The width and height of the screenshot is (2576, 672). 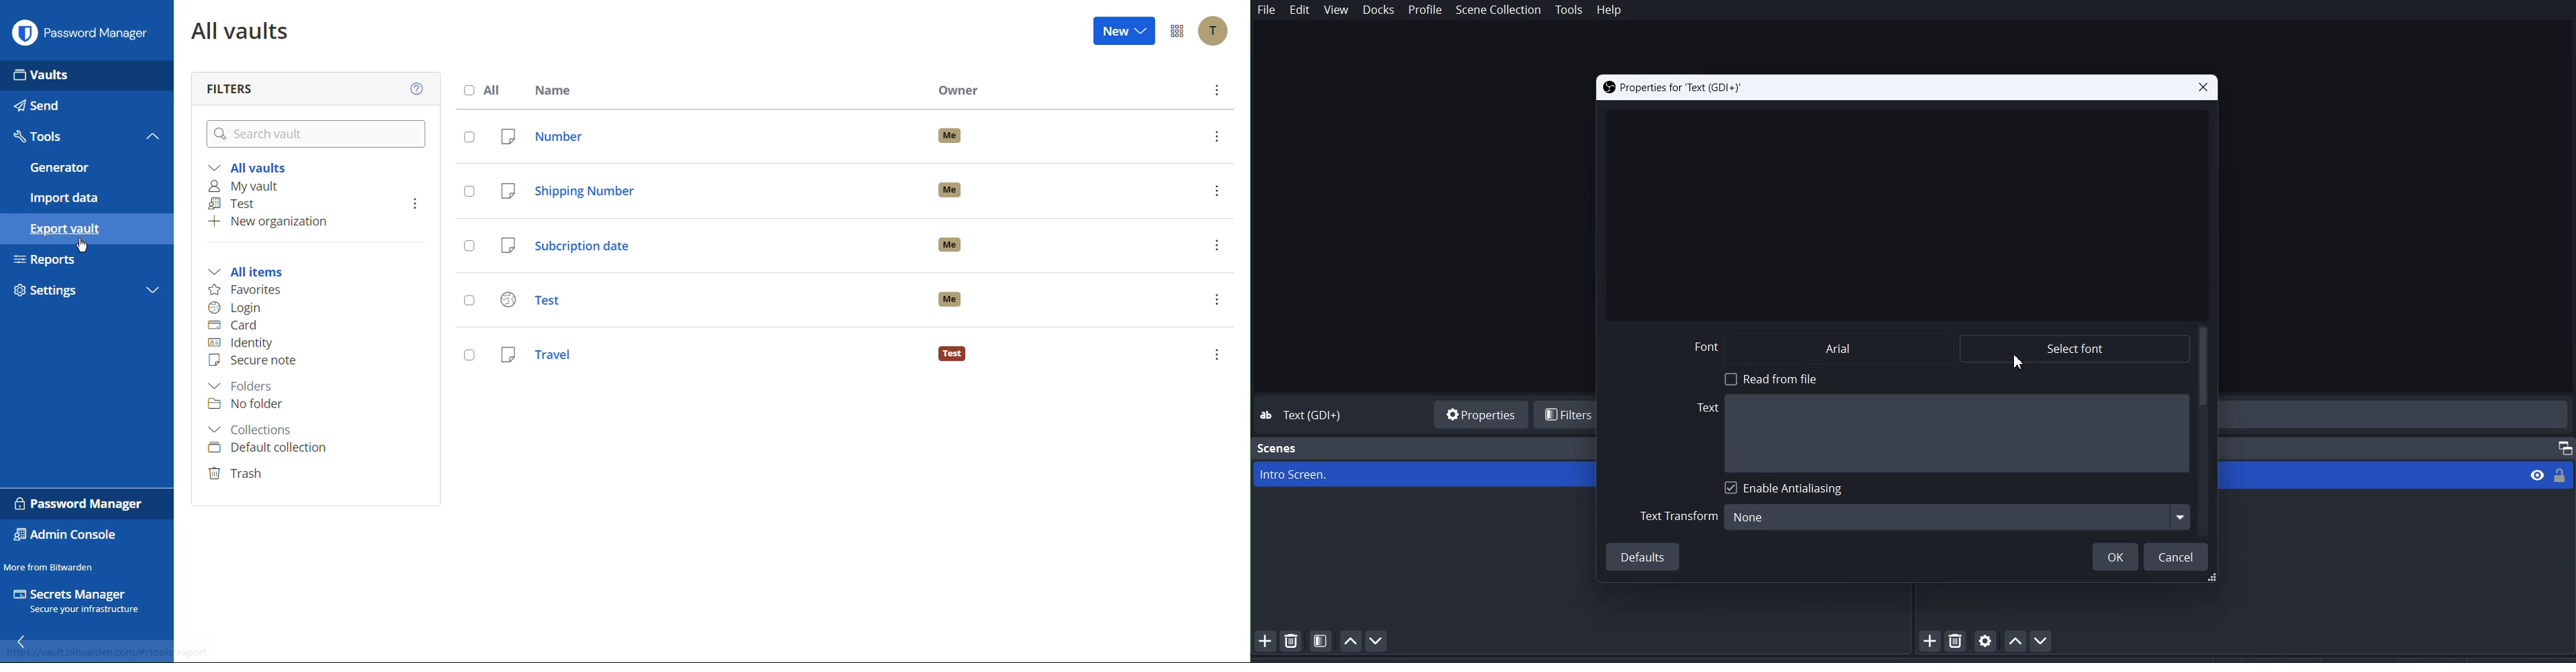 I want to click on Back, so click(x=26, y=645).